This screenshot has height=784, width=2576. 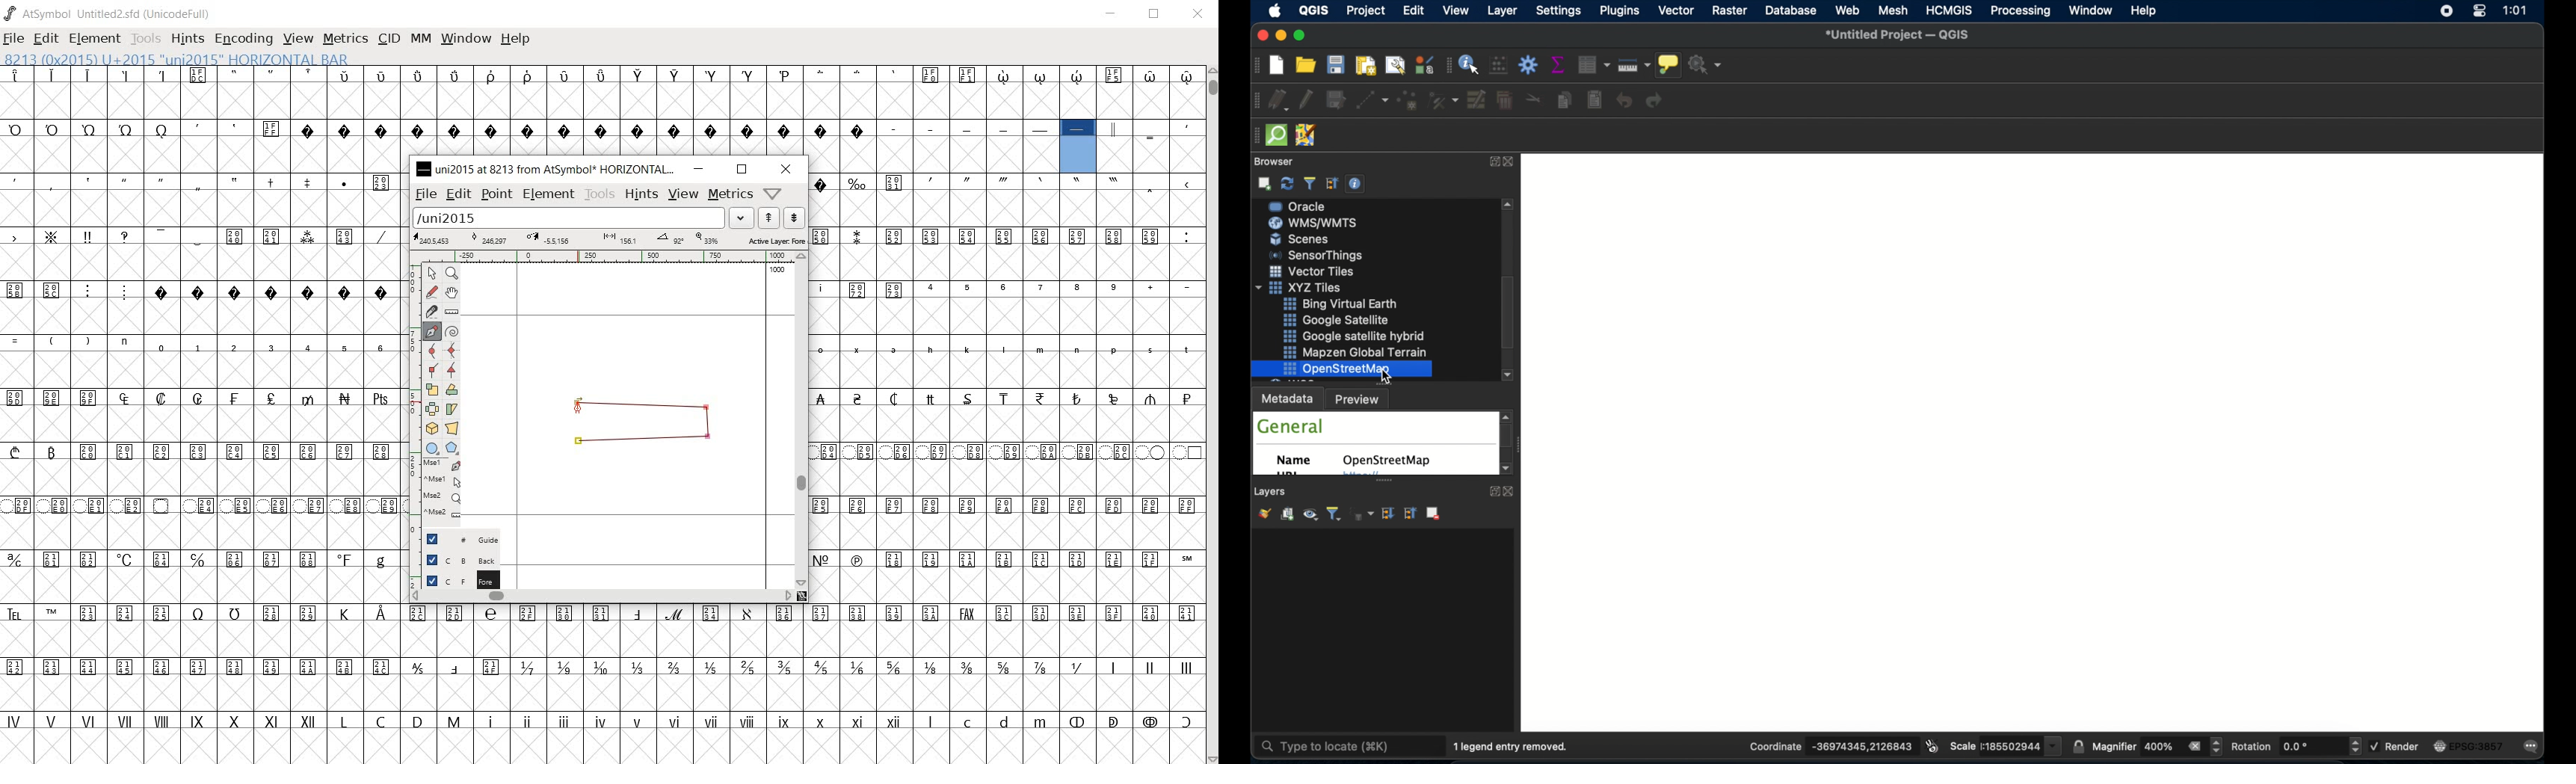 What do you see at coordinates (2398, 747) in the screenshot?
I see `render` at bounding box center [2398, 747].